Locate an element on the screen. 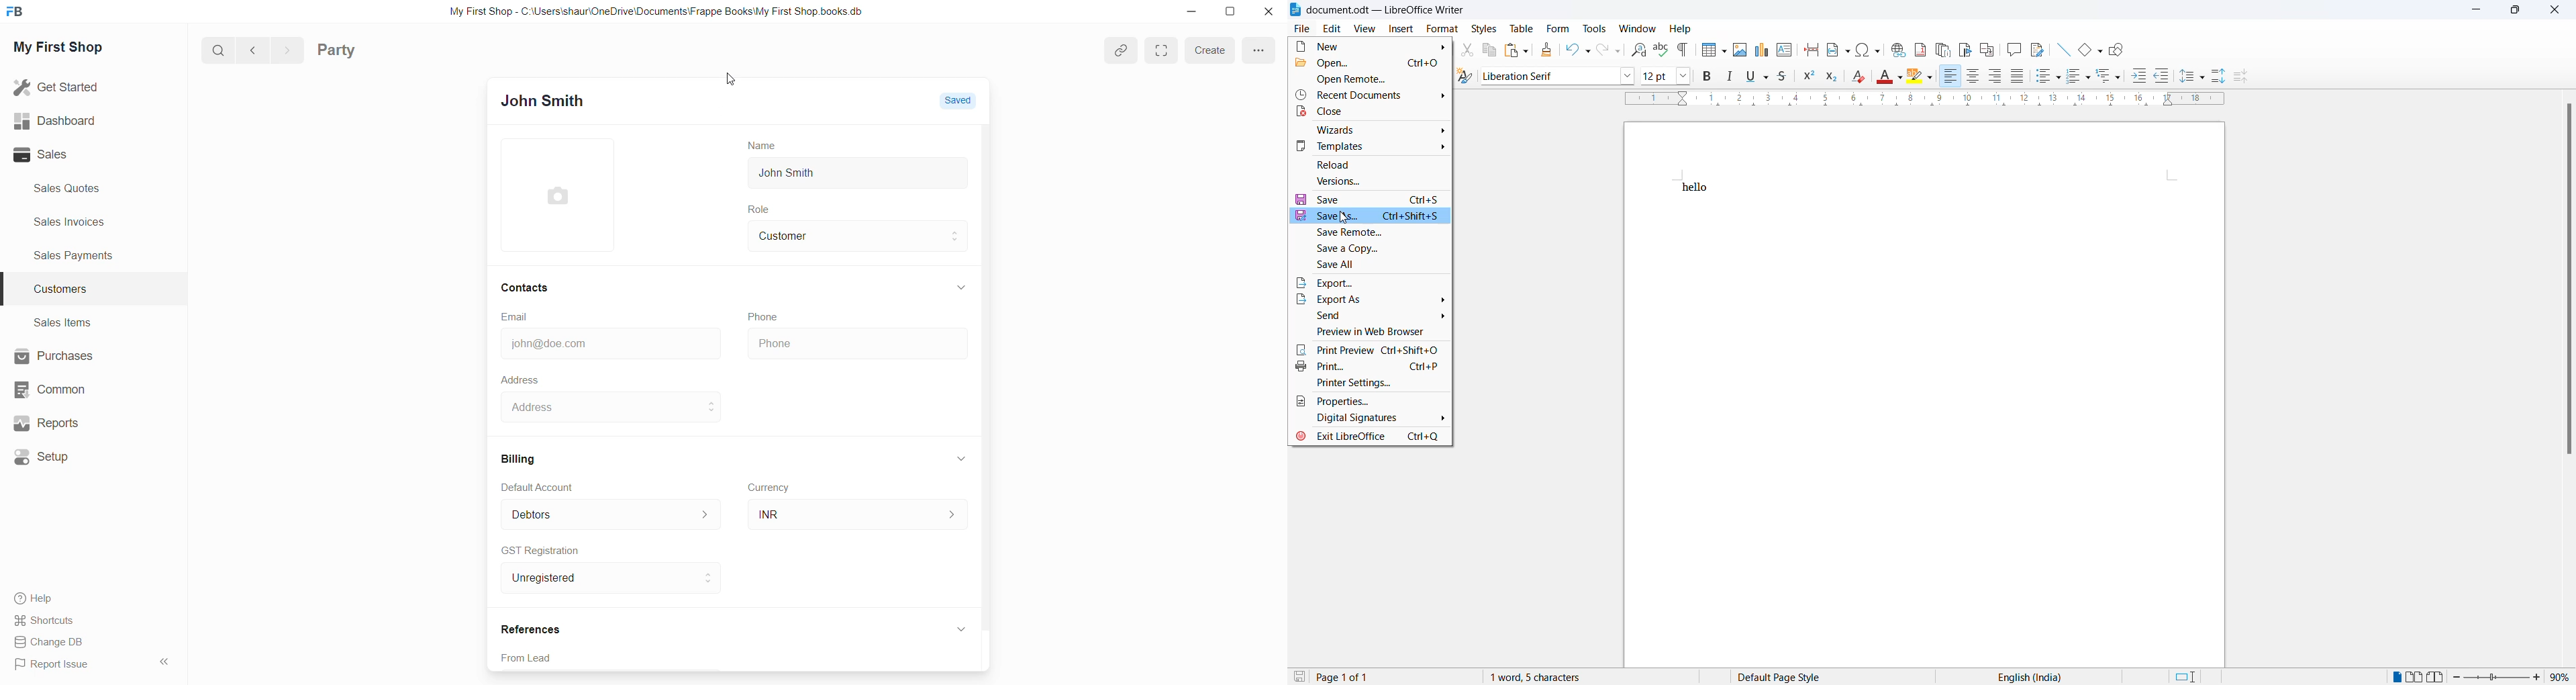 The height and width of the screenshot is (700, 2576). form is located at coordinates (1556, 28).